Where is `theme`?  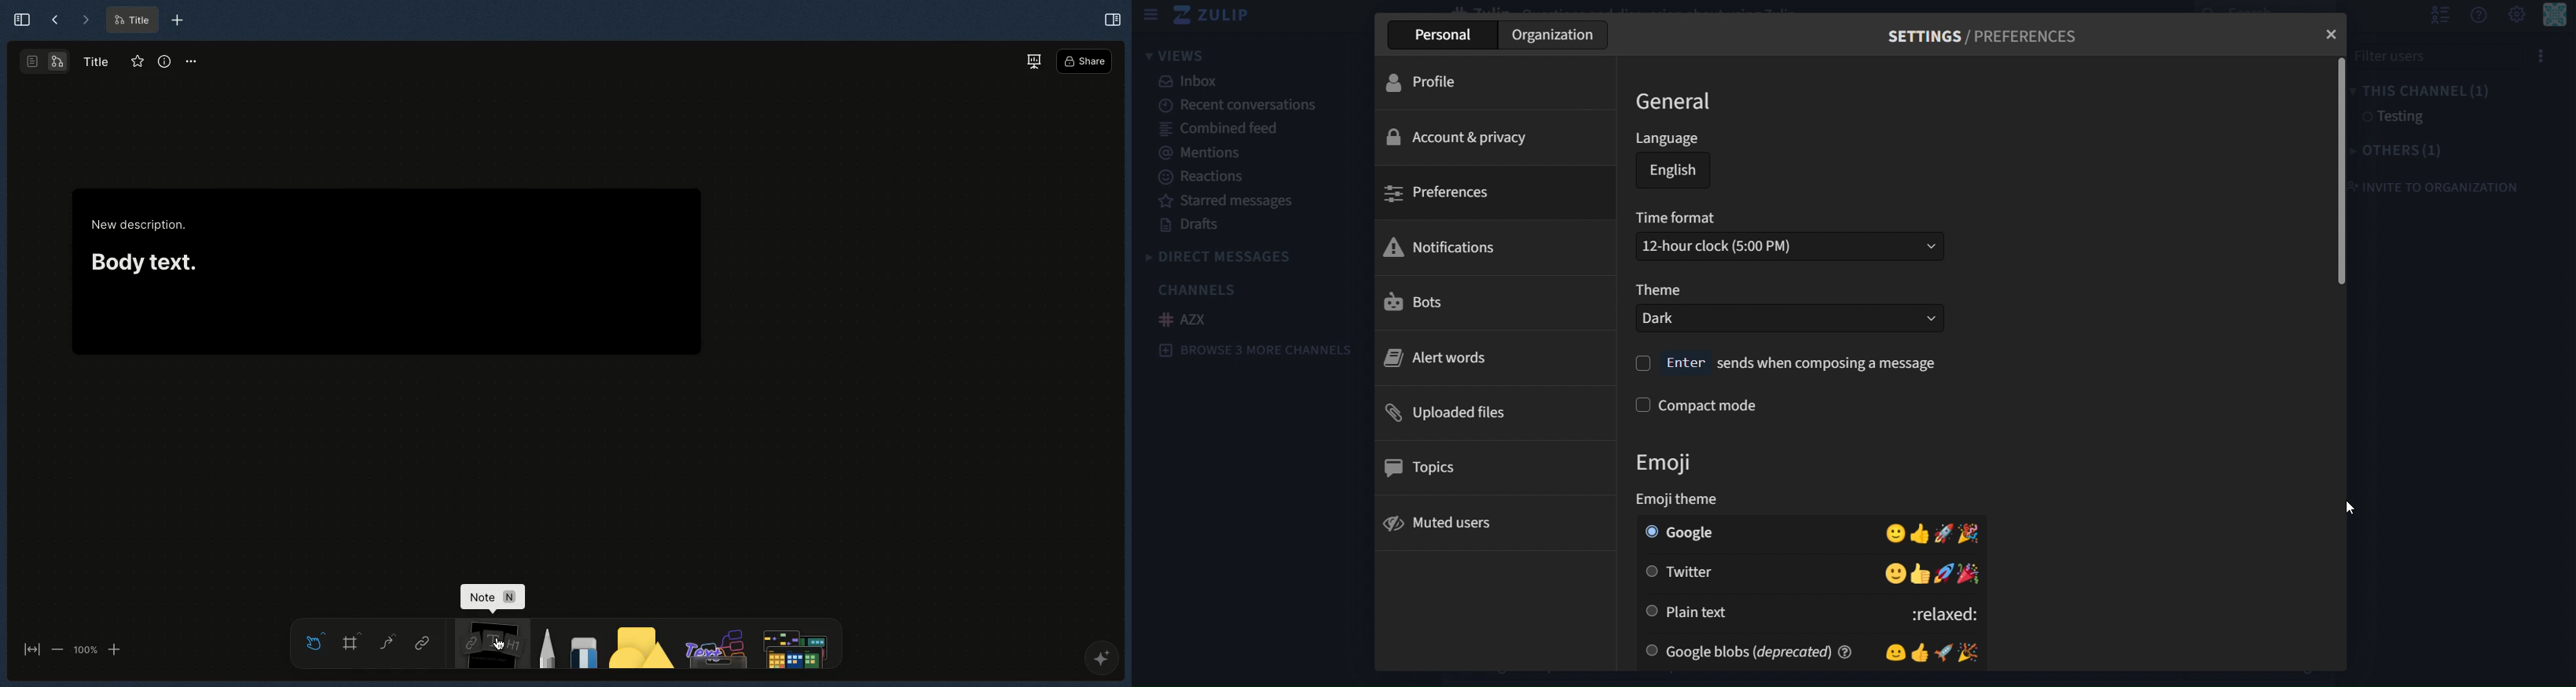 theme is located at coordinates (1661, 288).